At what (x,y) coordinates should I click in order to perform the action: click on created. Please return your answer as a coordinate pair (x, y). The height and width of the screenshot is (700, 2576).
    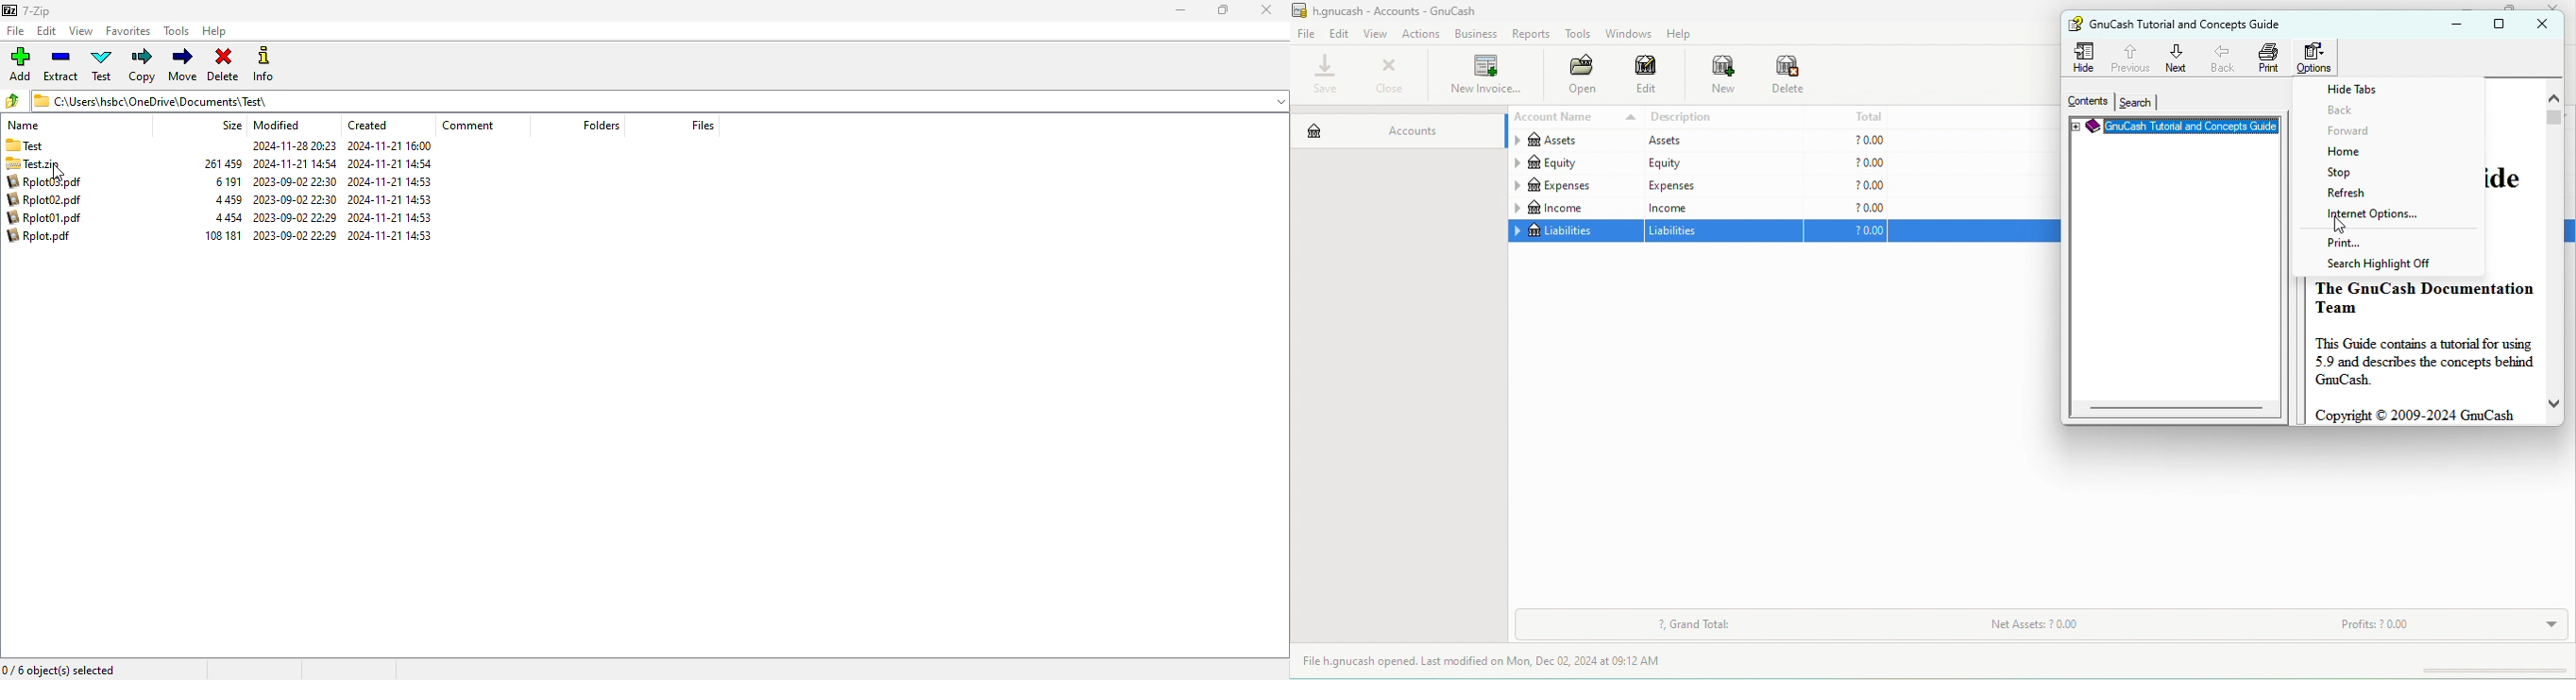
    Looking at the image, I should click on (367, 125).